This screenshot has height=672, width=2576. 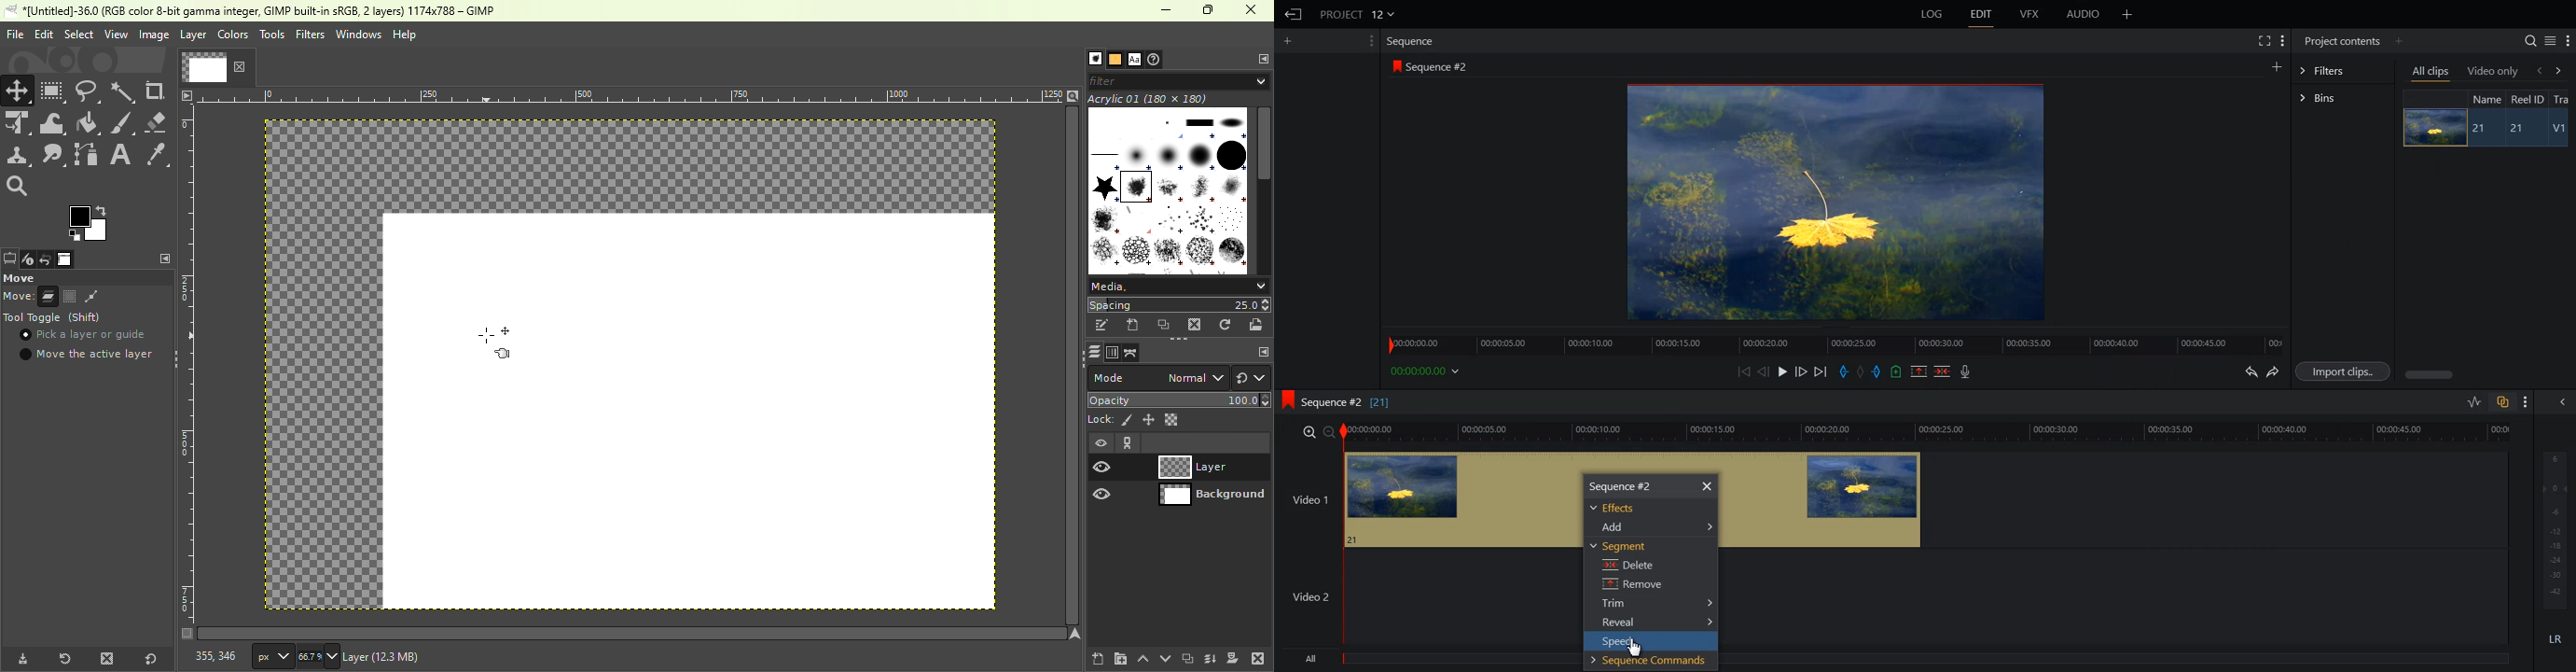 I want to click on Configure this tab, so click(x=1258, y=351).